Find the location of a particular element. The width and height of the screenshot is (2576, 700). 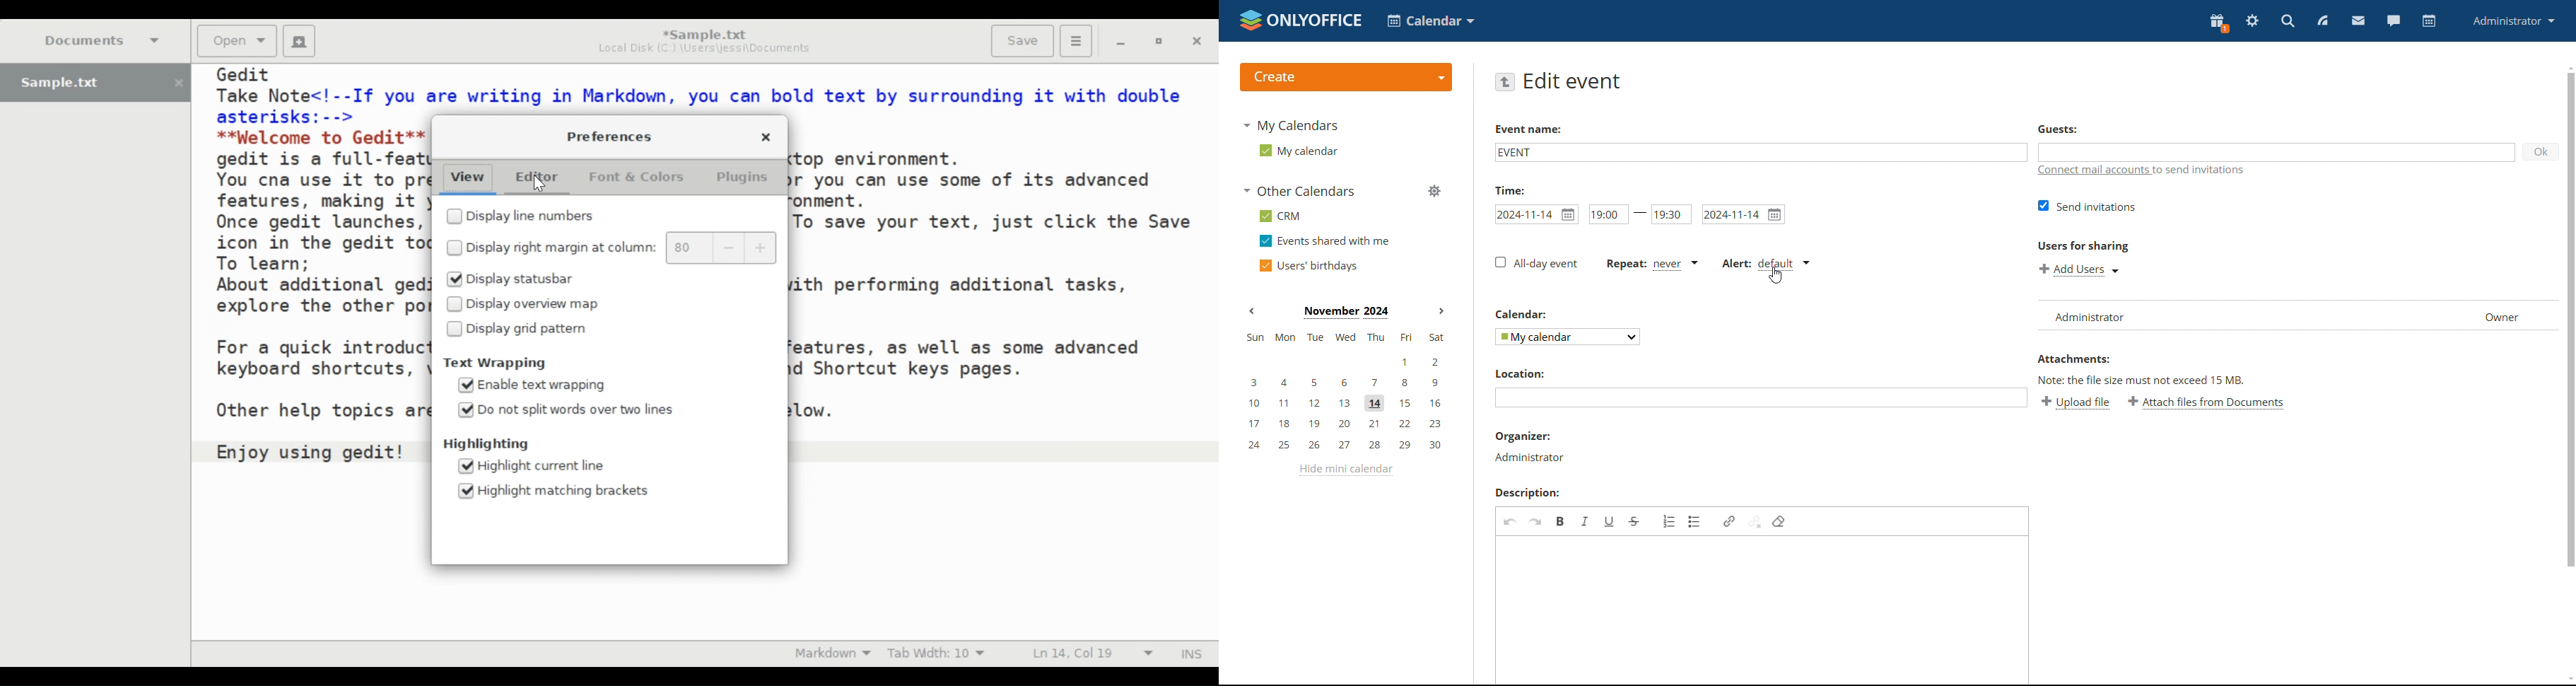

attach file from documents is located at coordinates (2206, 403).